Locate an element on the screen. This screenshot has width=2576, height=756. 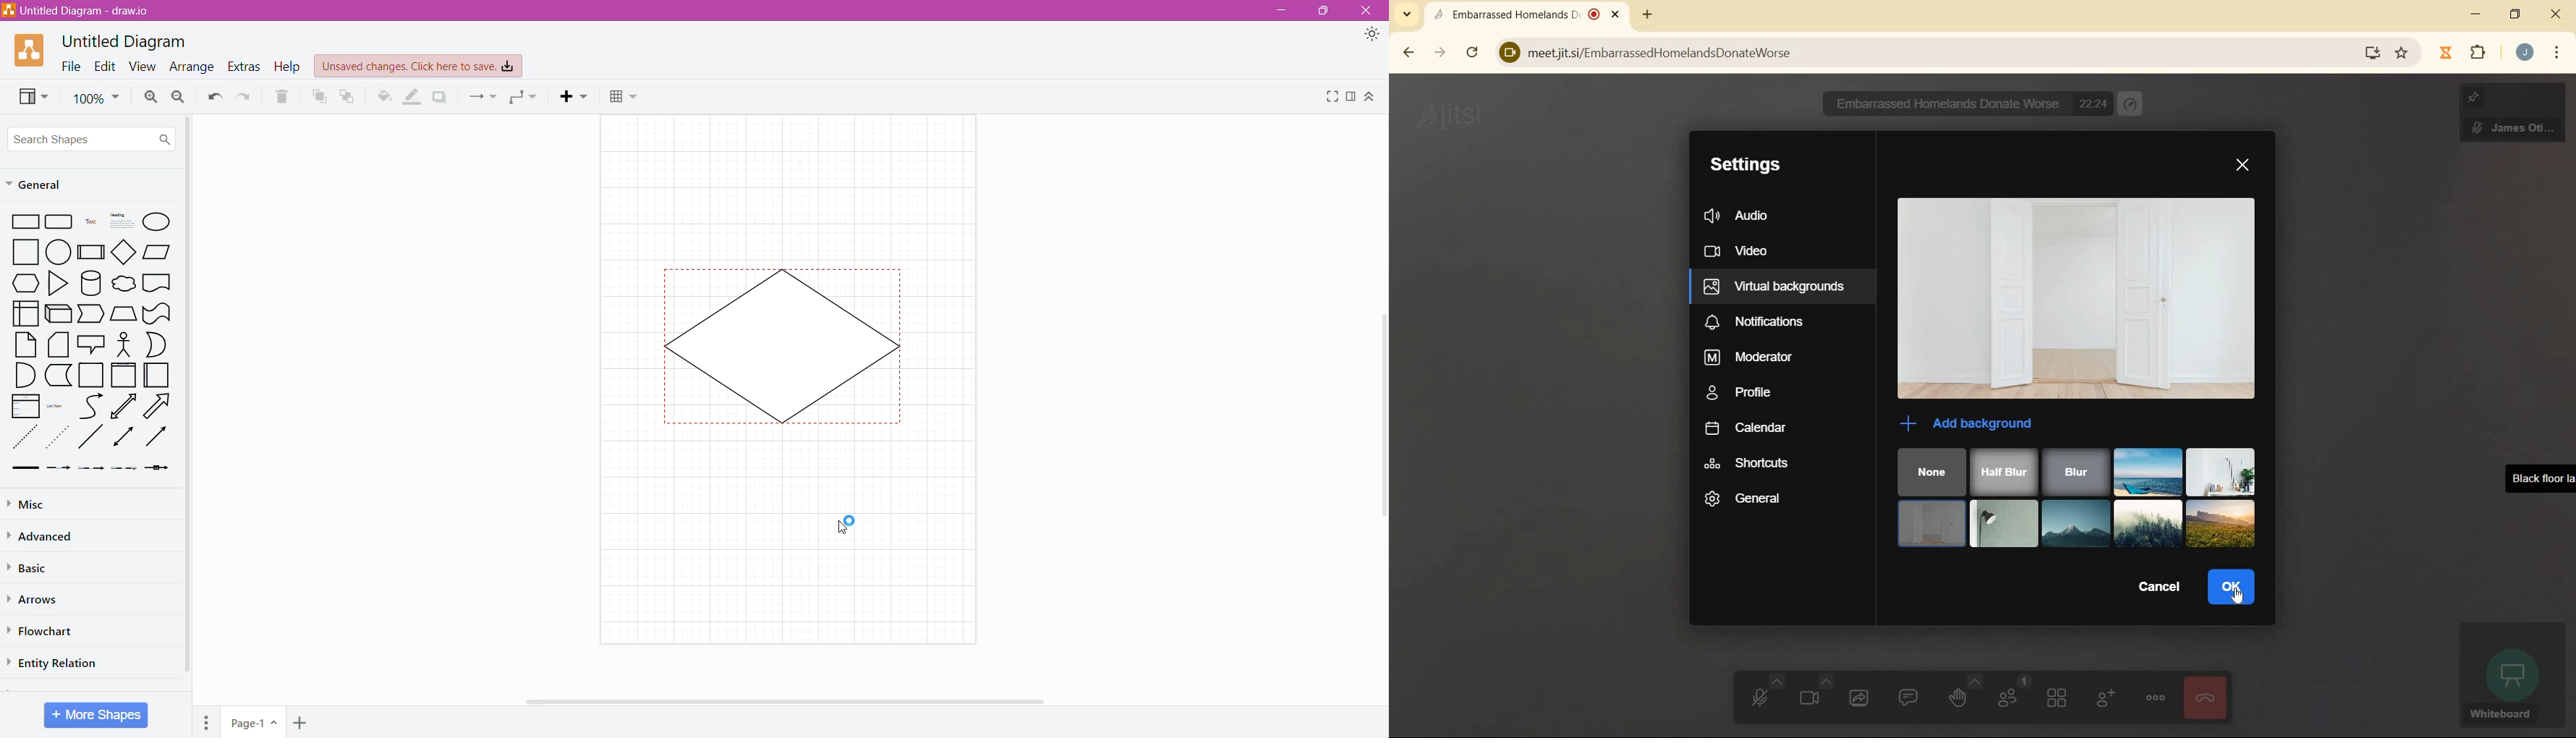
Misc is located at coordinates (45, 505).